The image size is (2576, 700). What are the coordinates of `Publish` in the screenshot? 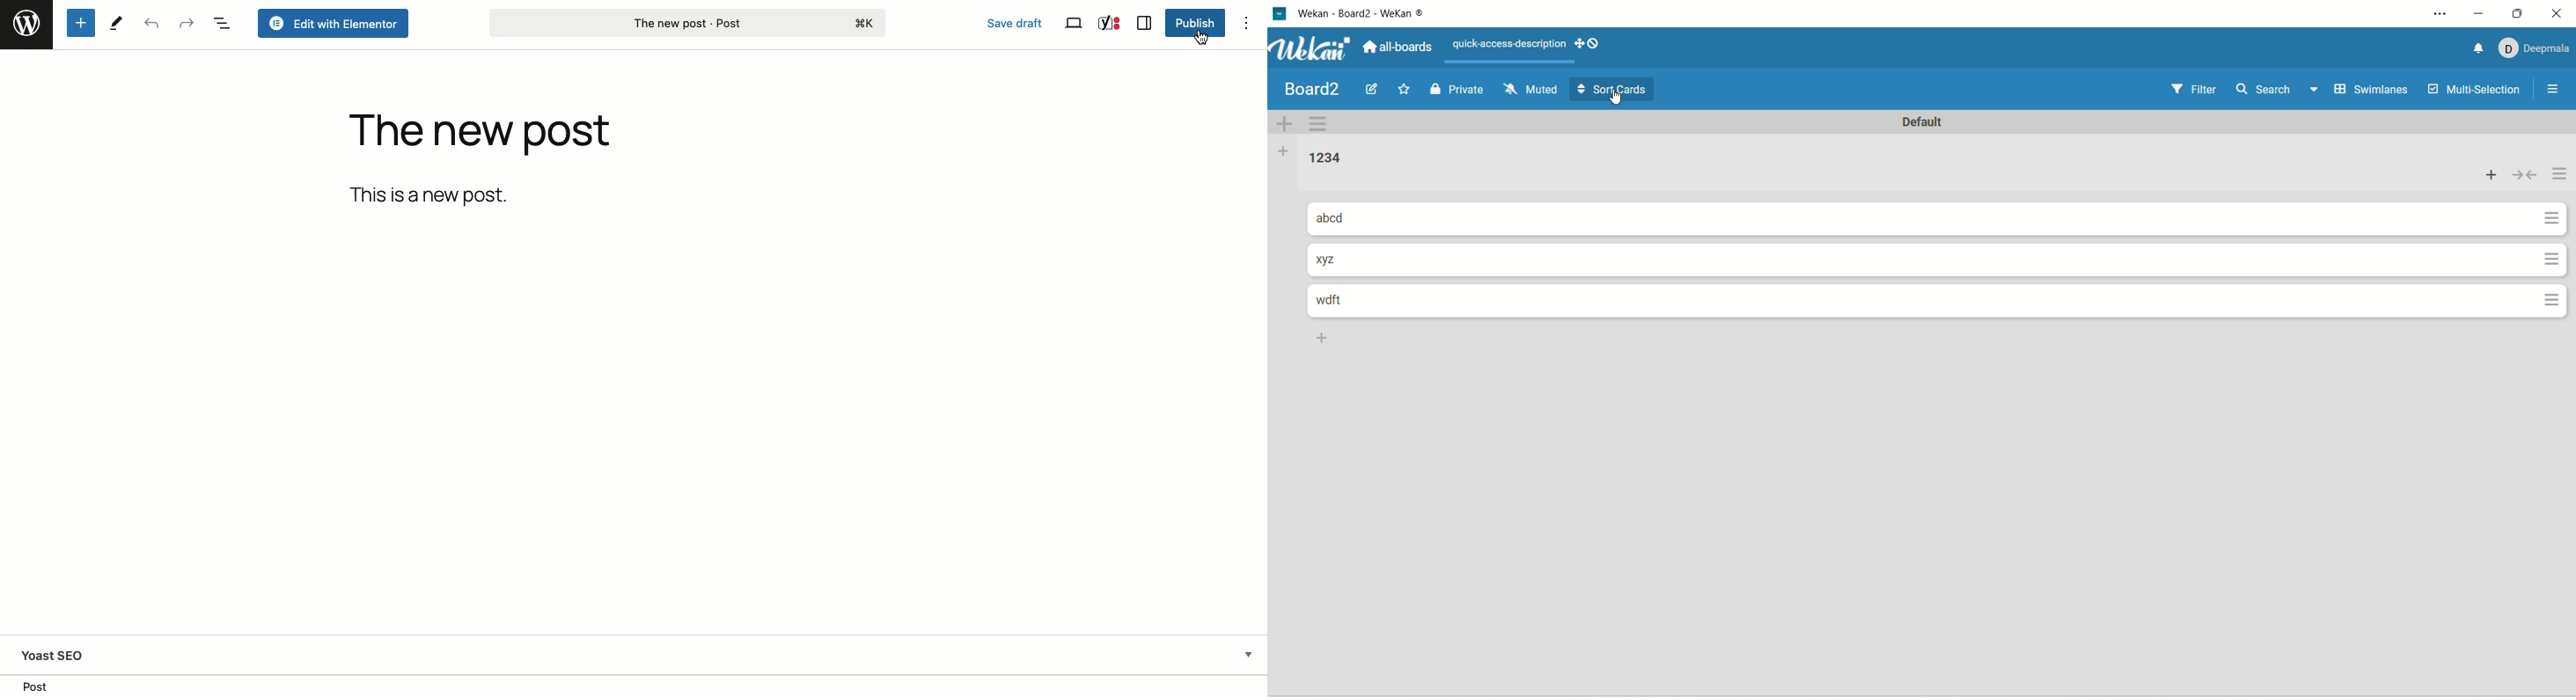 It's located at (1195, 24).